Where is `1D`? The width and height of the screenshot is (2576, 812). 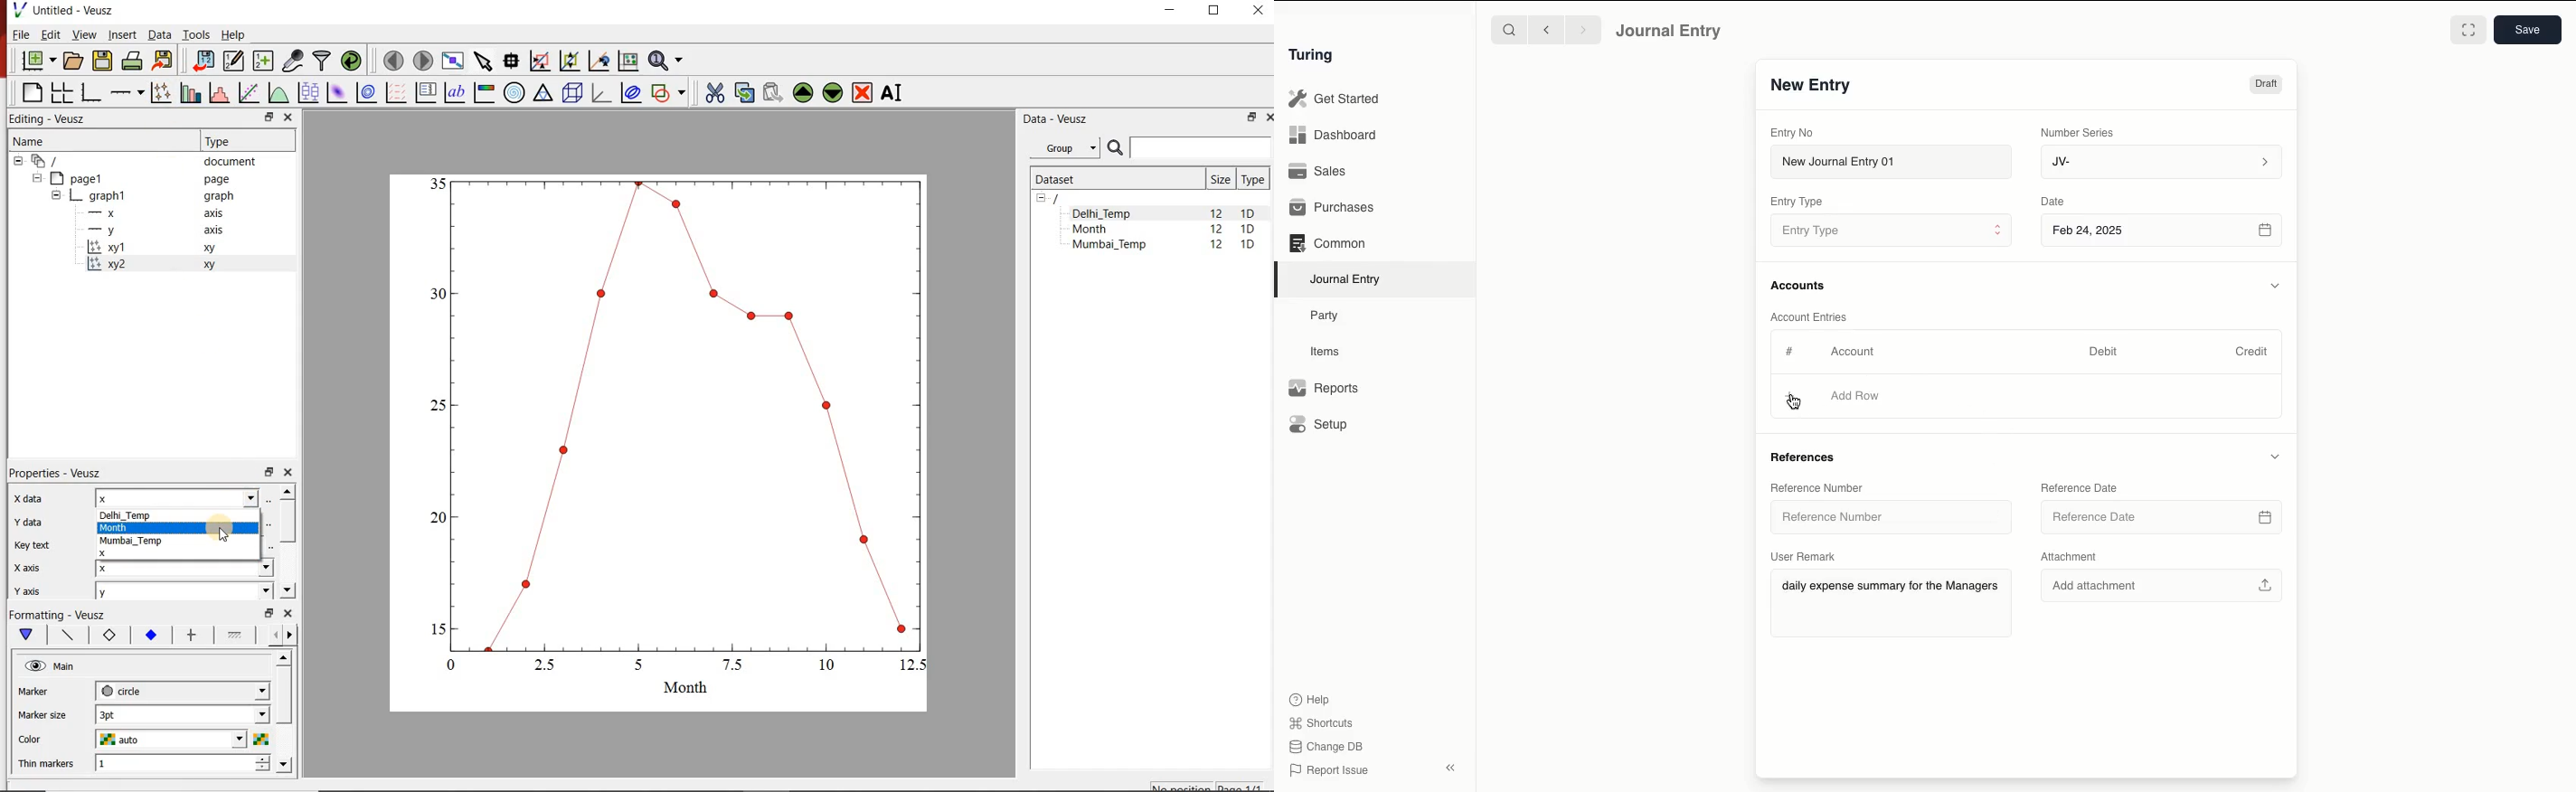 1D is located at coordinates (1248, 246).